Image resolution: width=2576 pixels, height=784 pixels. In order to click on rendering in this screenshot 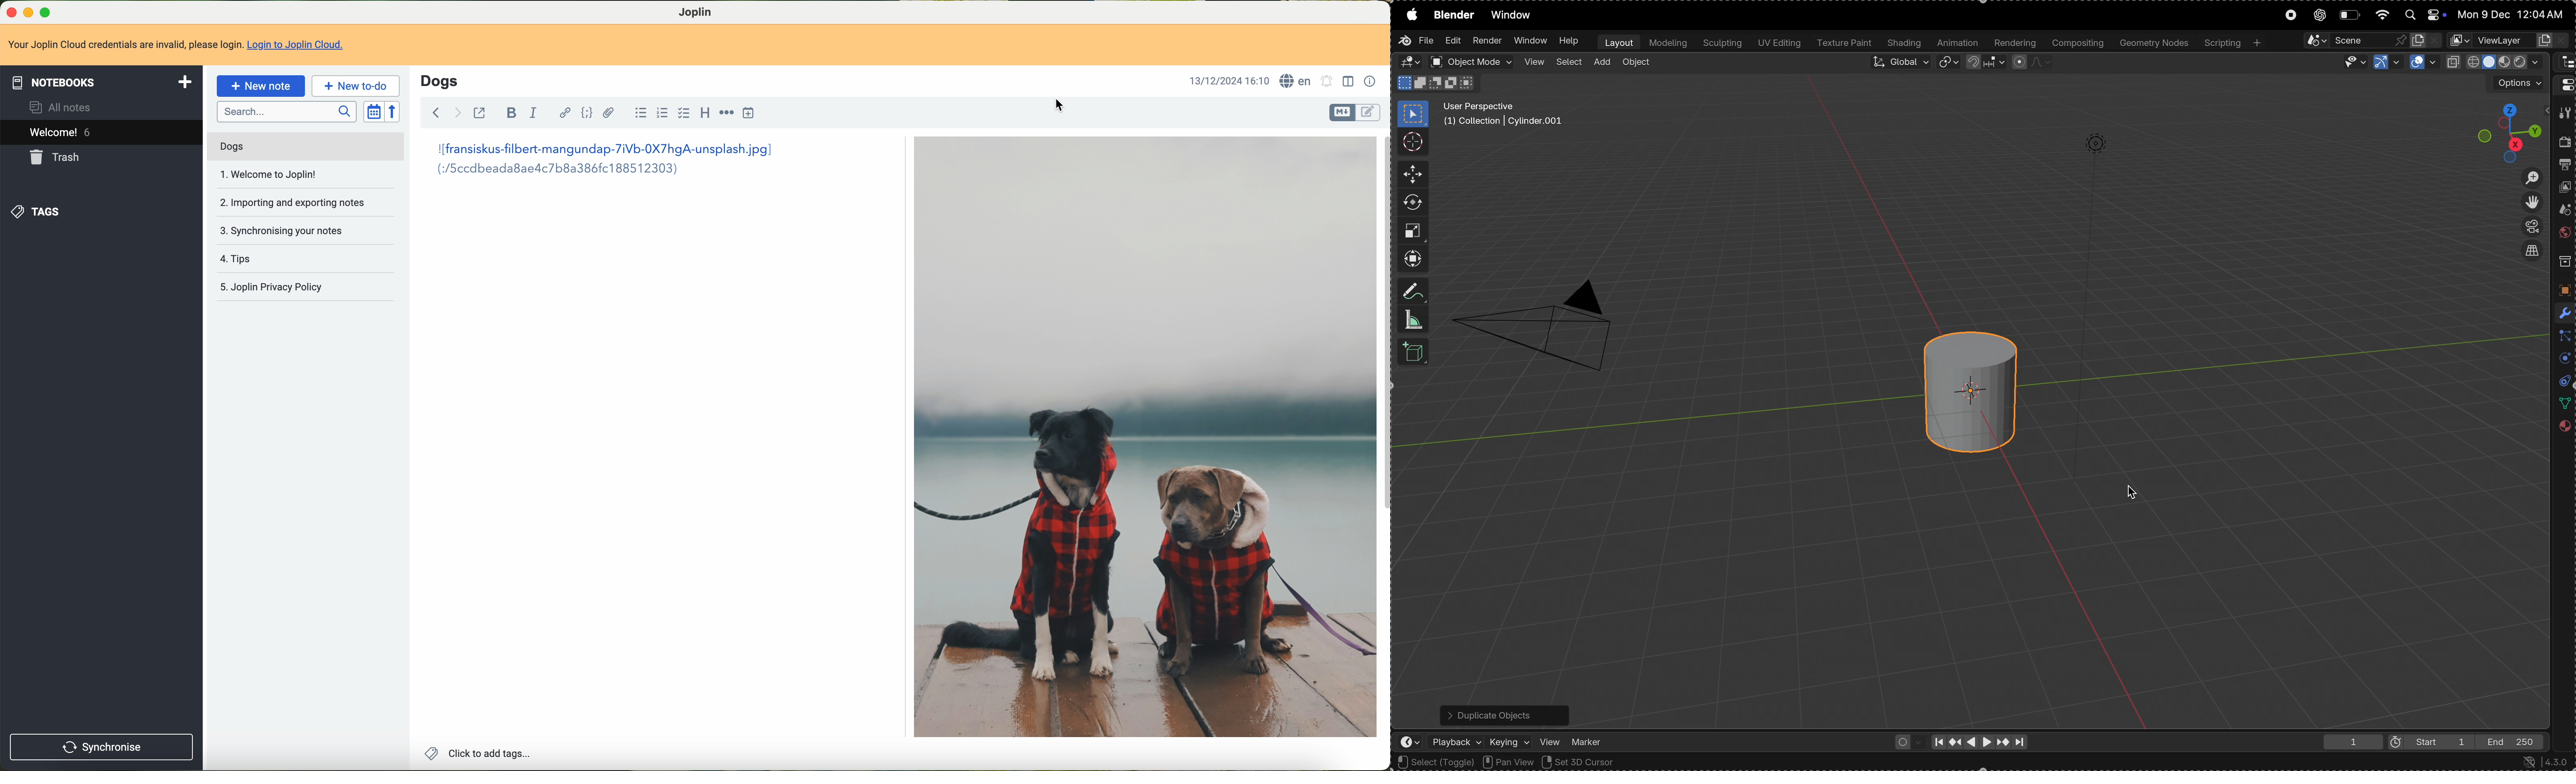, I will do `click(2014, 43)`.